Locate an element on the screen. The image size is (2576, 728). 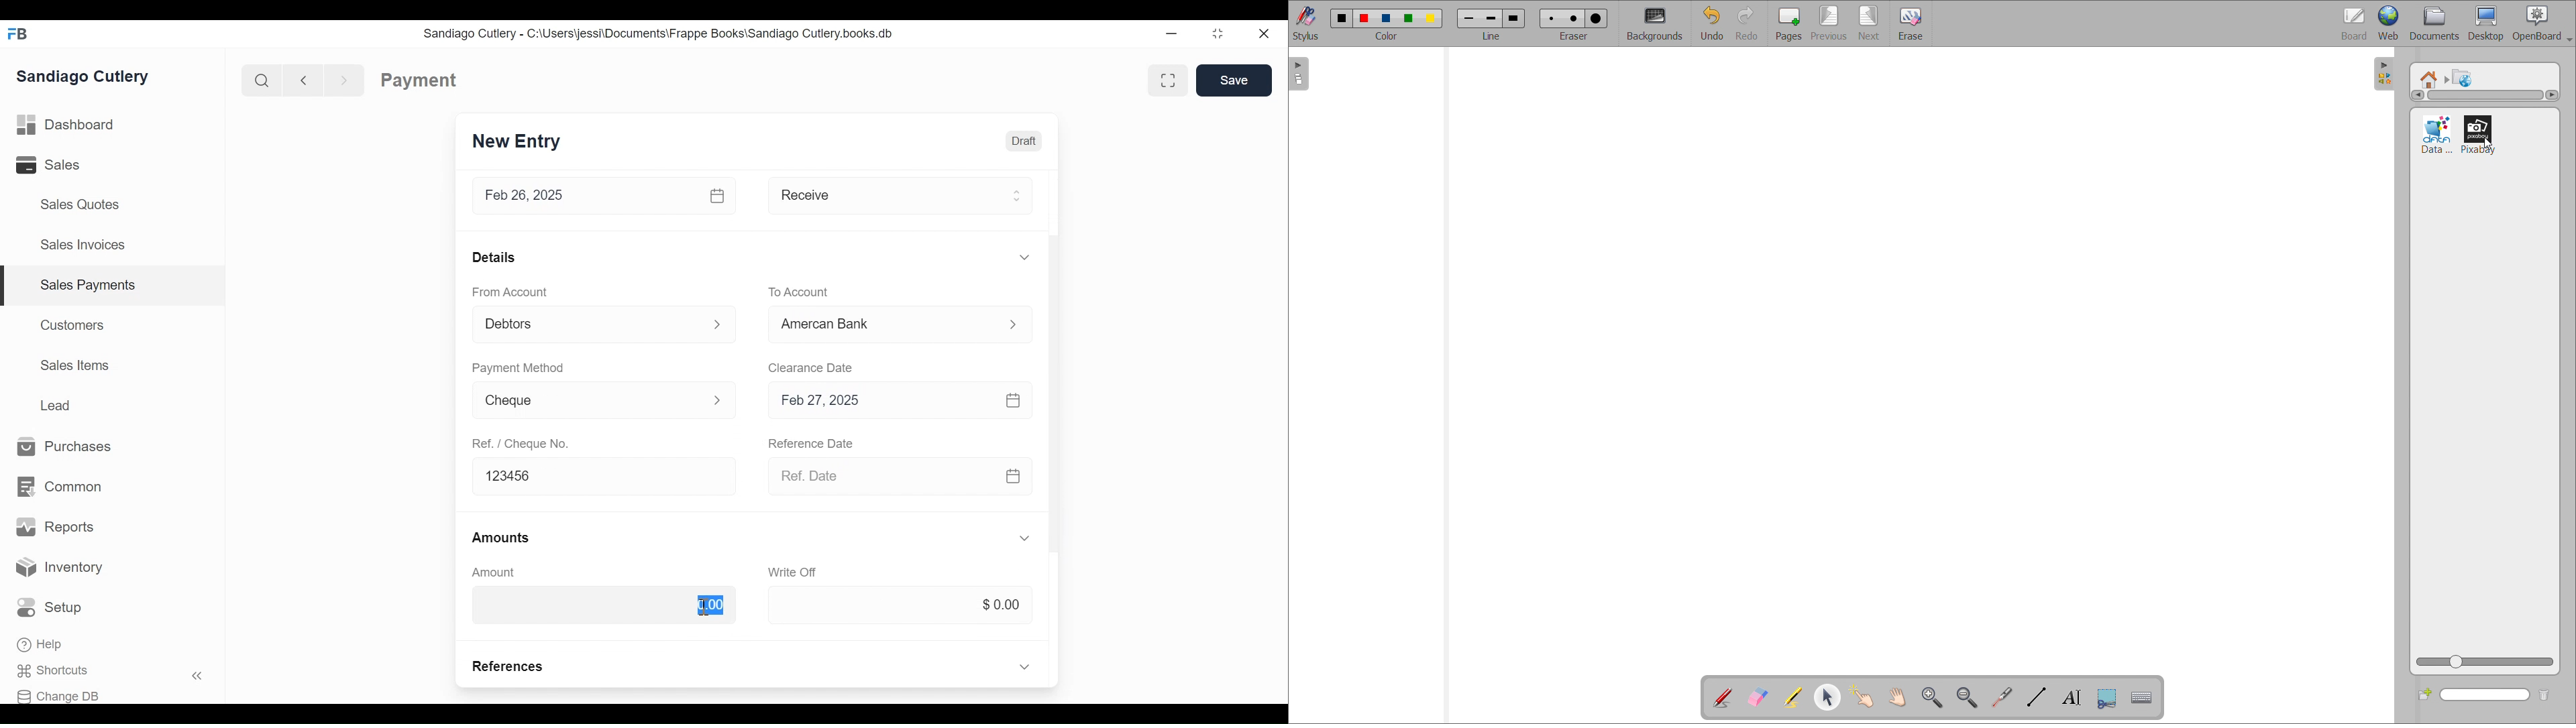
Cash is located at coordinates (880, 324).